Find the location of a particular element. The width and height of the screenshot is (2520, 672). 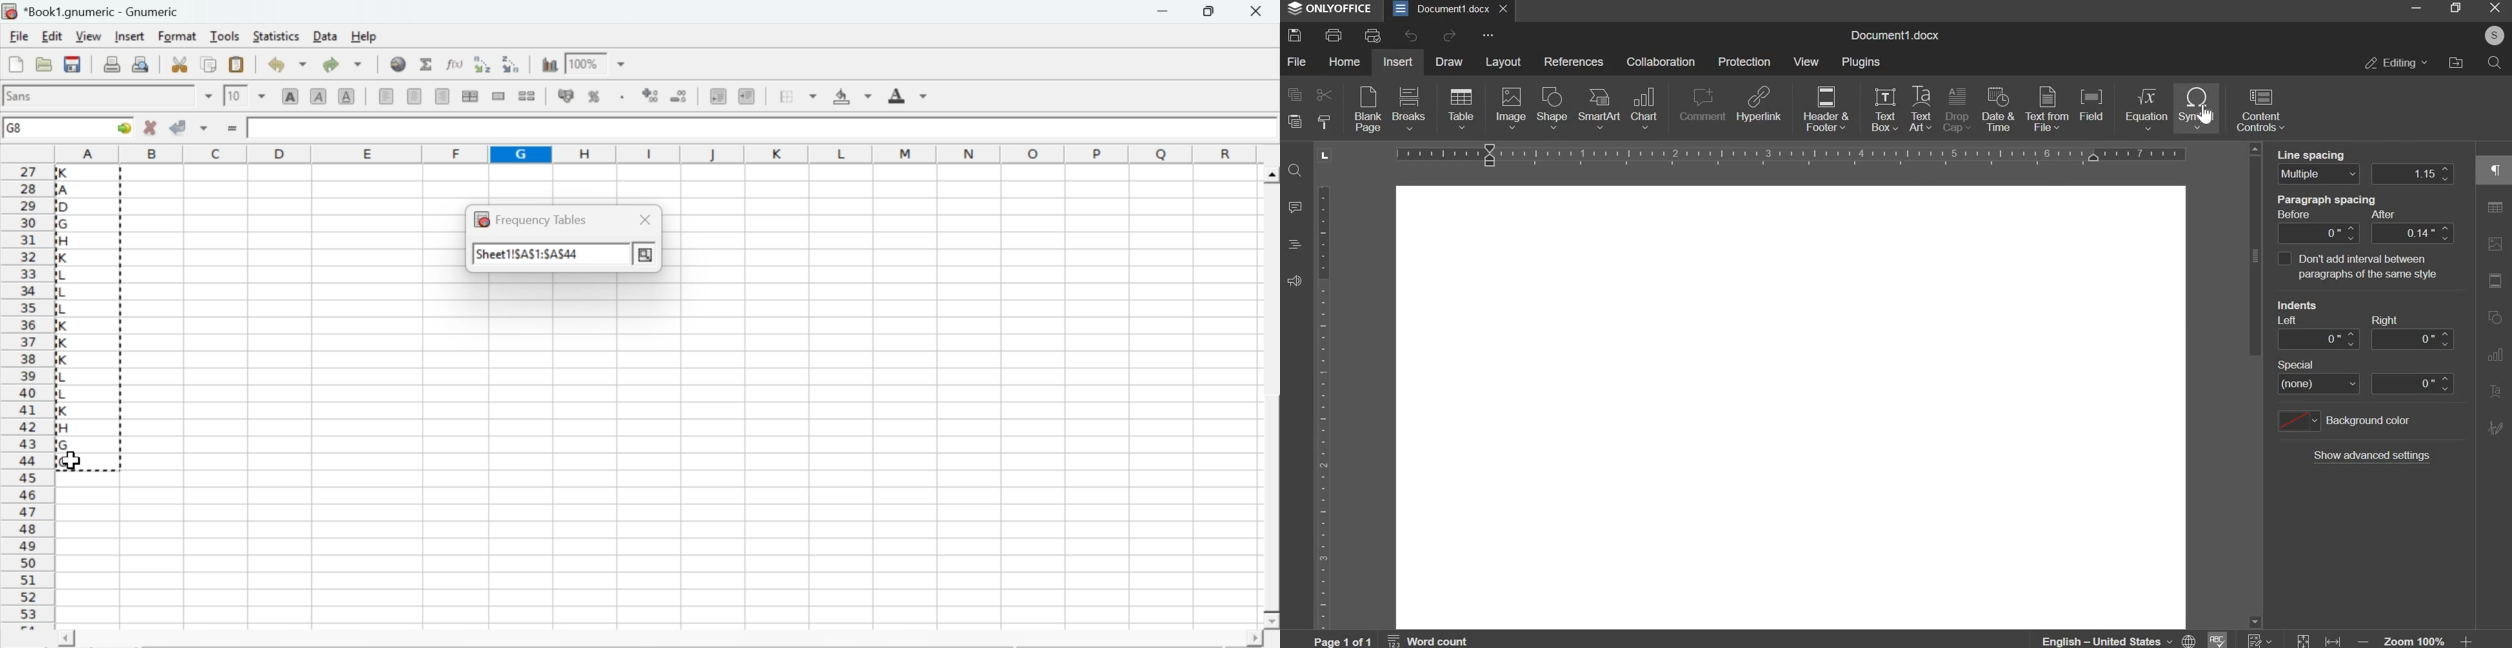

content controls is located at coordinates (2261, 109).